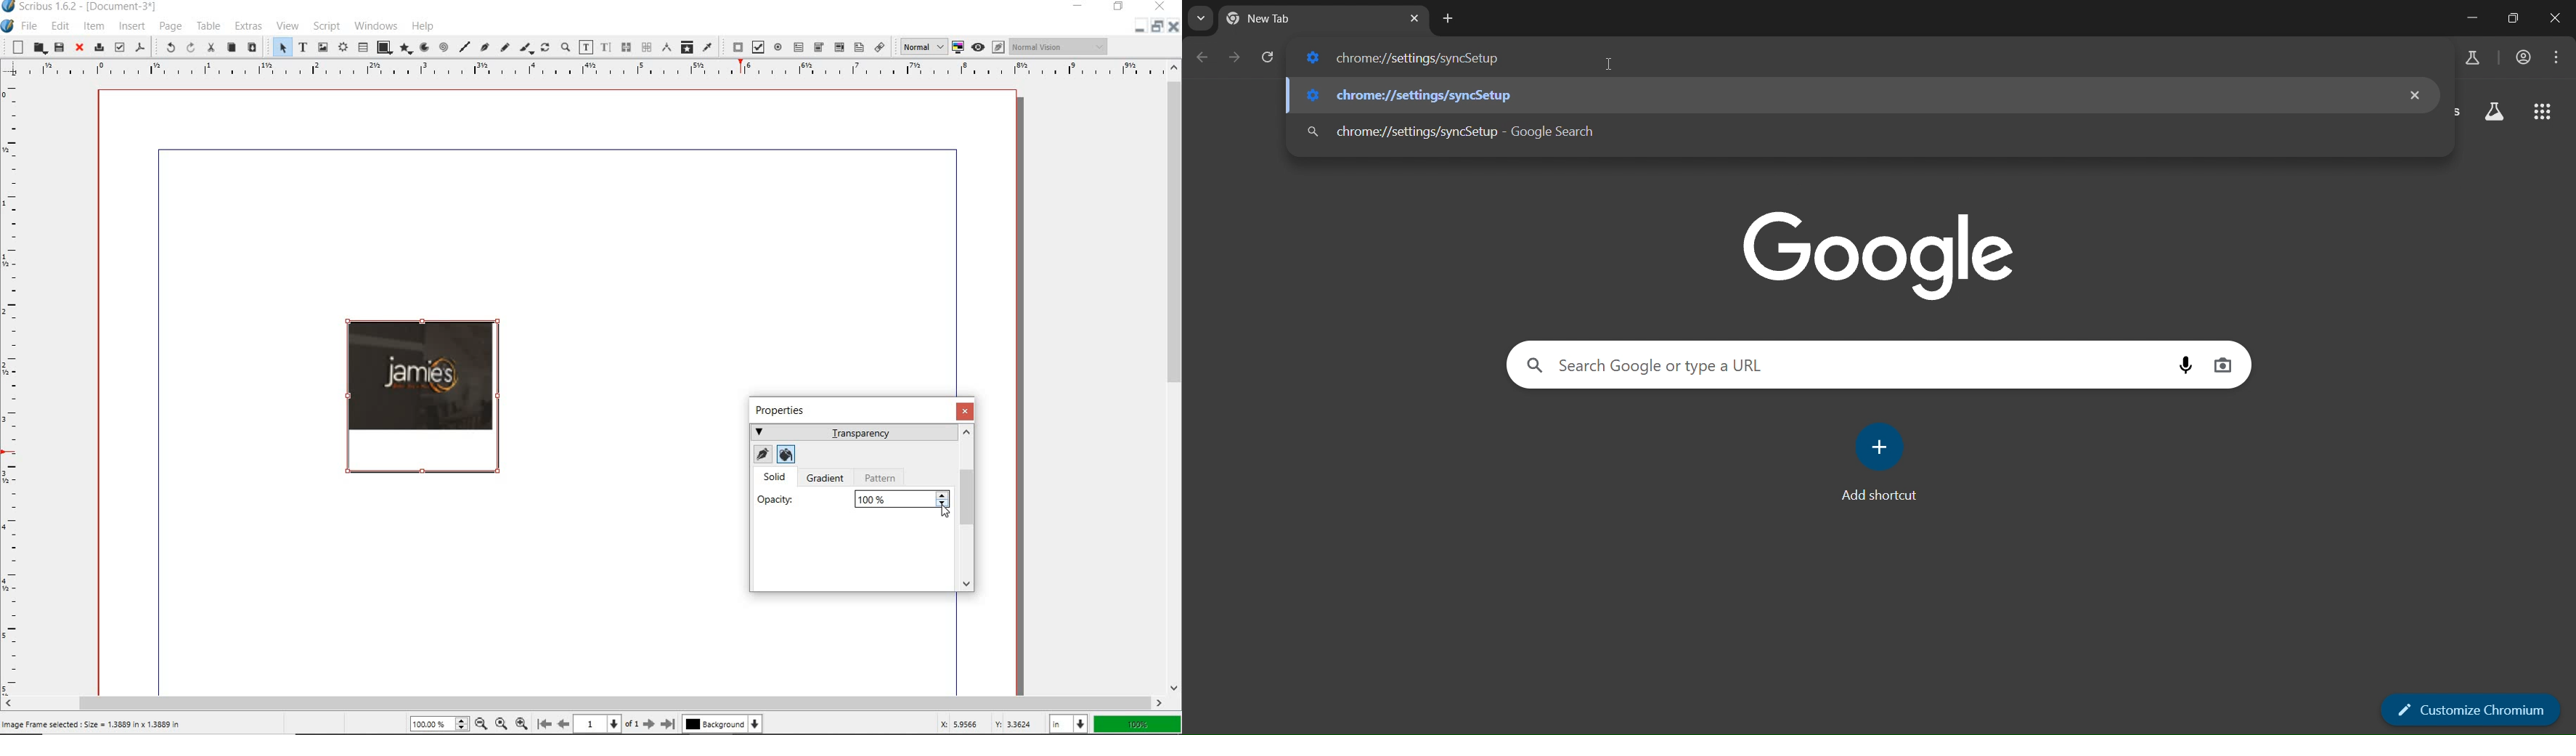  What do you see at coordinates (761, 455) in the screenshot?
I see `EDIT LINE COLOR PROPERTIES` at bounding box center [761, 455].